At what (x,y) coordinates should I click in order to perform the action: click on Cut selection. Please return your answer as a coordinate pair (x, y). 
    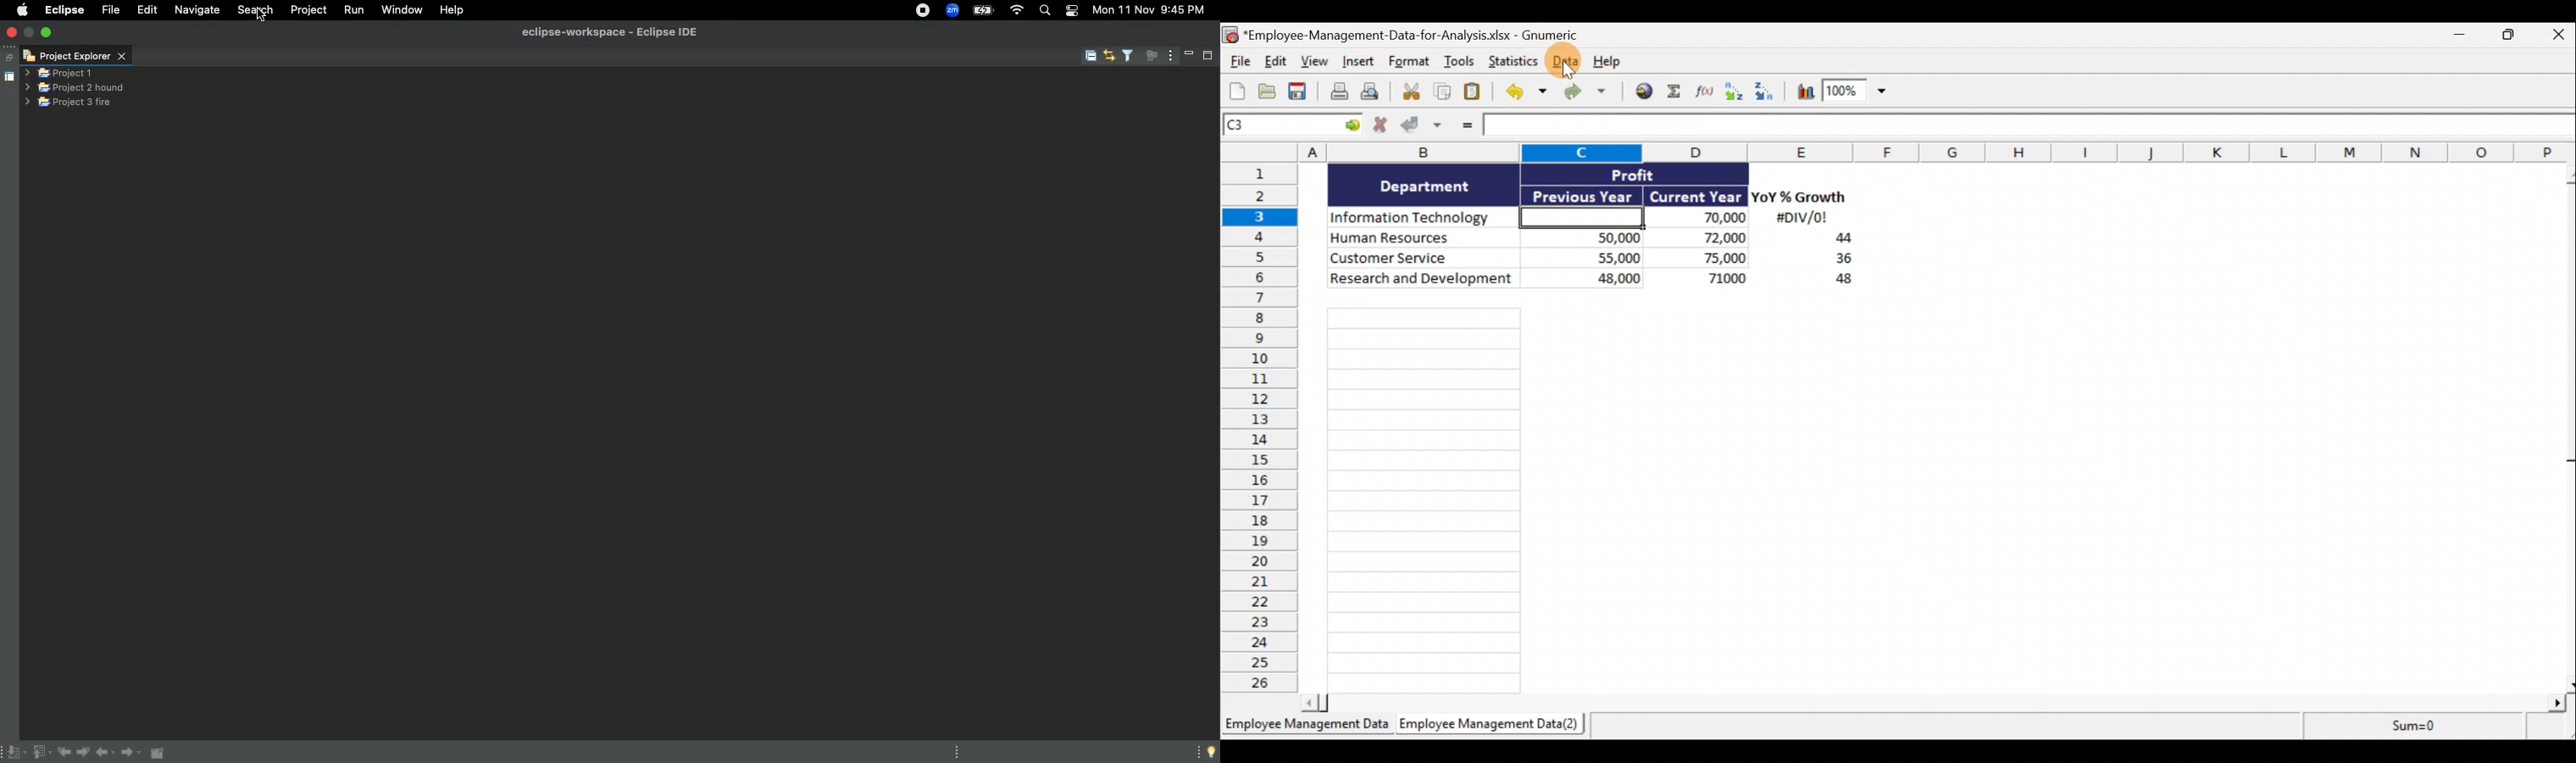
    Looking at the image, I should click on (1410, 92).